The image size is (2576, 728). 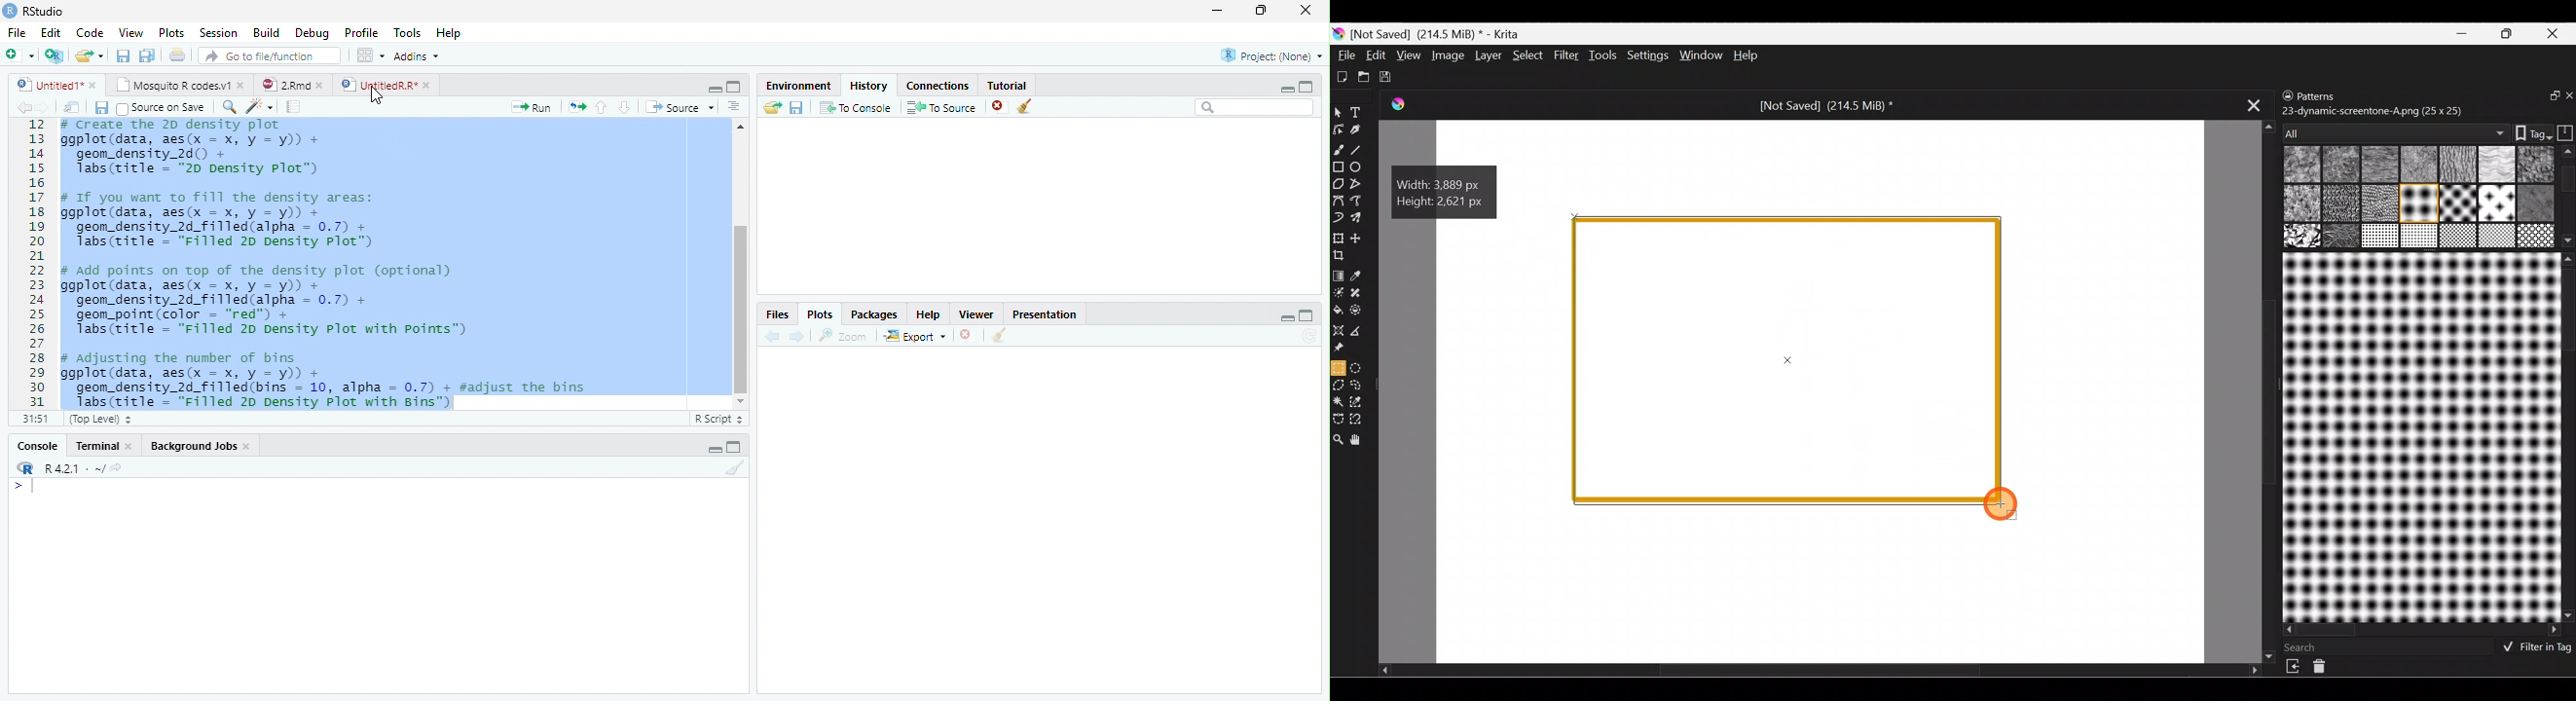 What do you see at coordinates (376, 95) in the screenshot?
I see `cursor` at bounding box center [376, 95].